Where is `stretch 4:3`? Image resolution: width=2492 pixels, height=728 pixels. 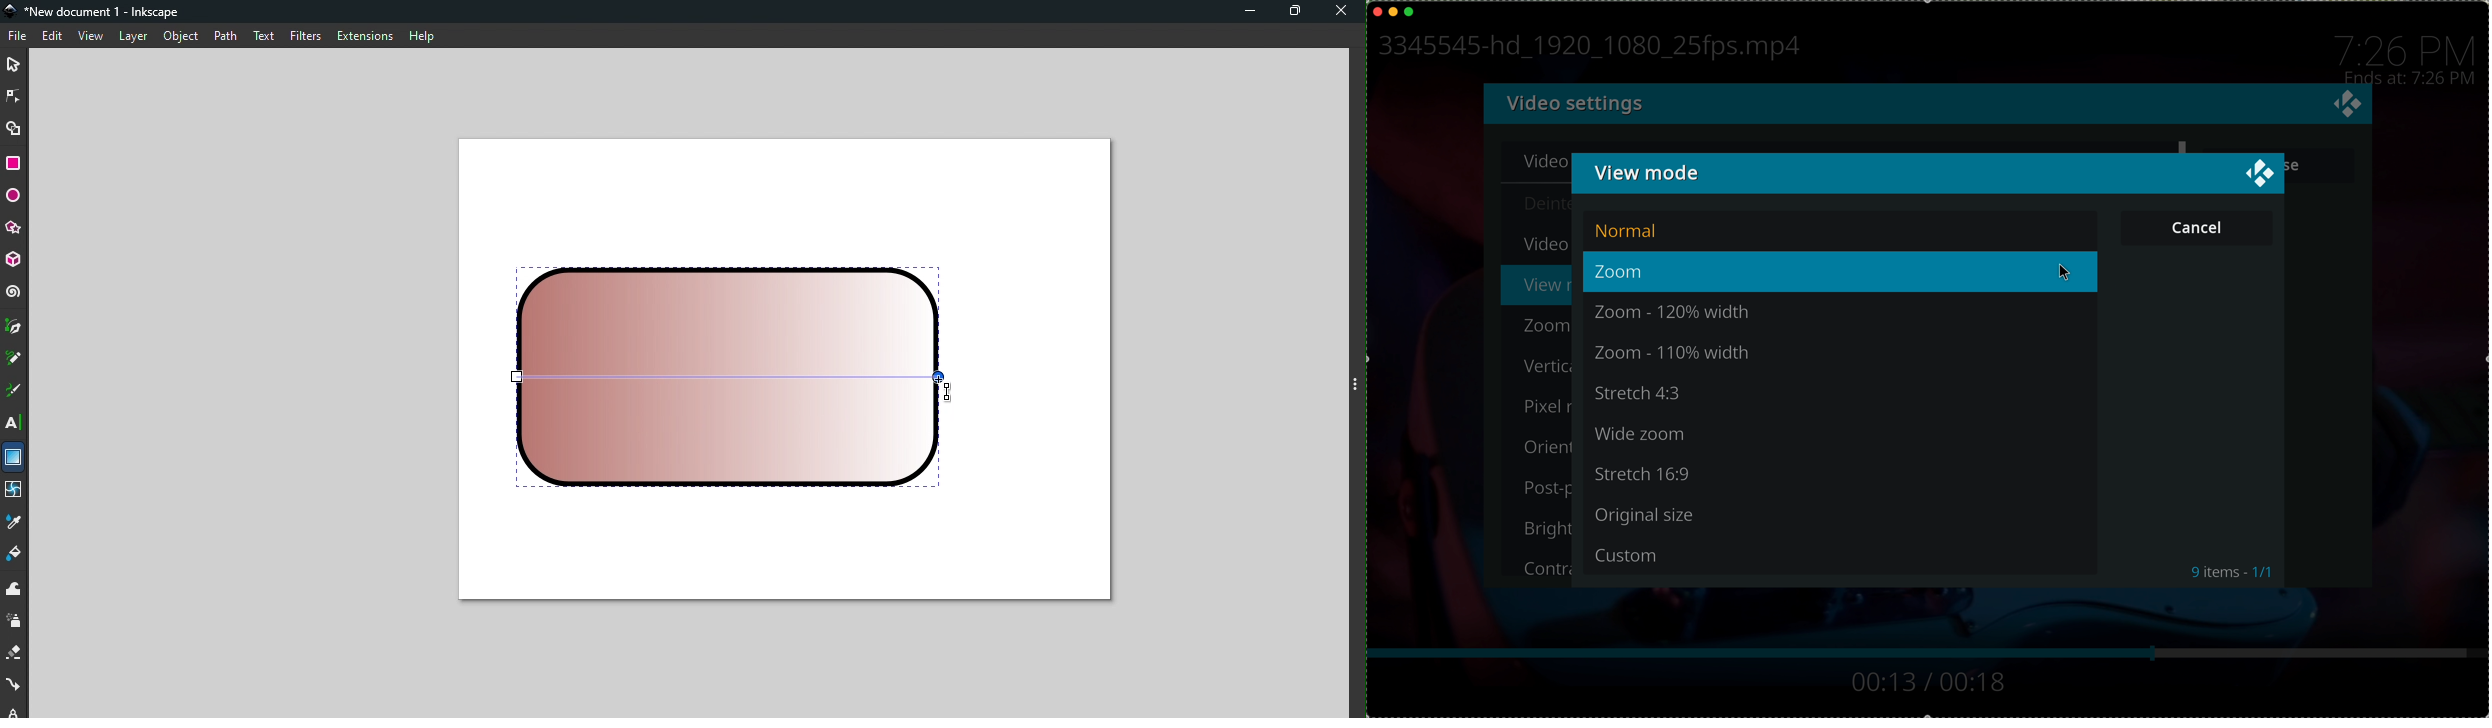 stretch 4:3 is located at coordinates (1638, 395).